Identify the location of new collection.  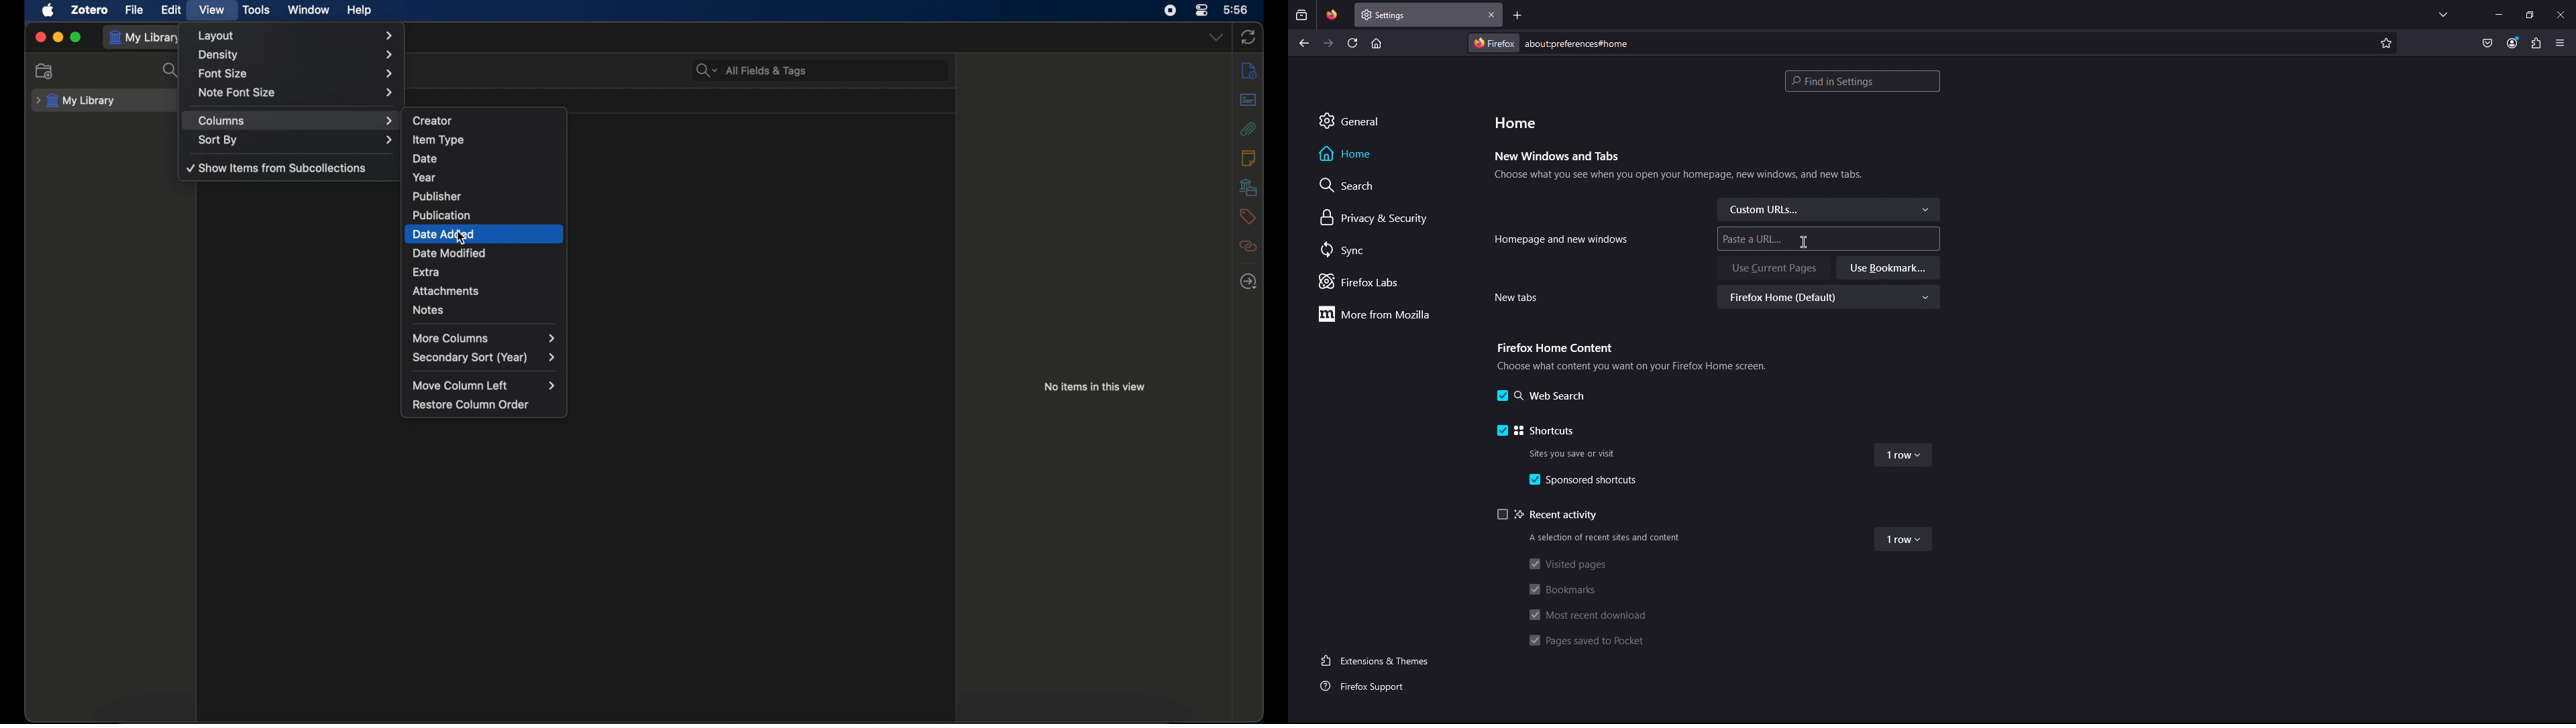
(45, 72).